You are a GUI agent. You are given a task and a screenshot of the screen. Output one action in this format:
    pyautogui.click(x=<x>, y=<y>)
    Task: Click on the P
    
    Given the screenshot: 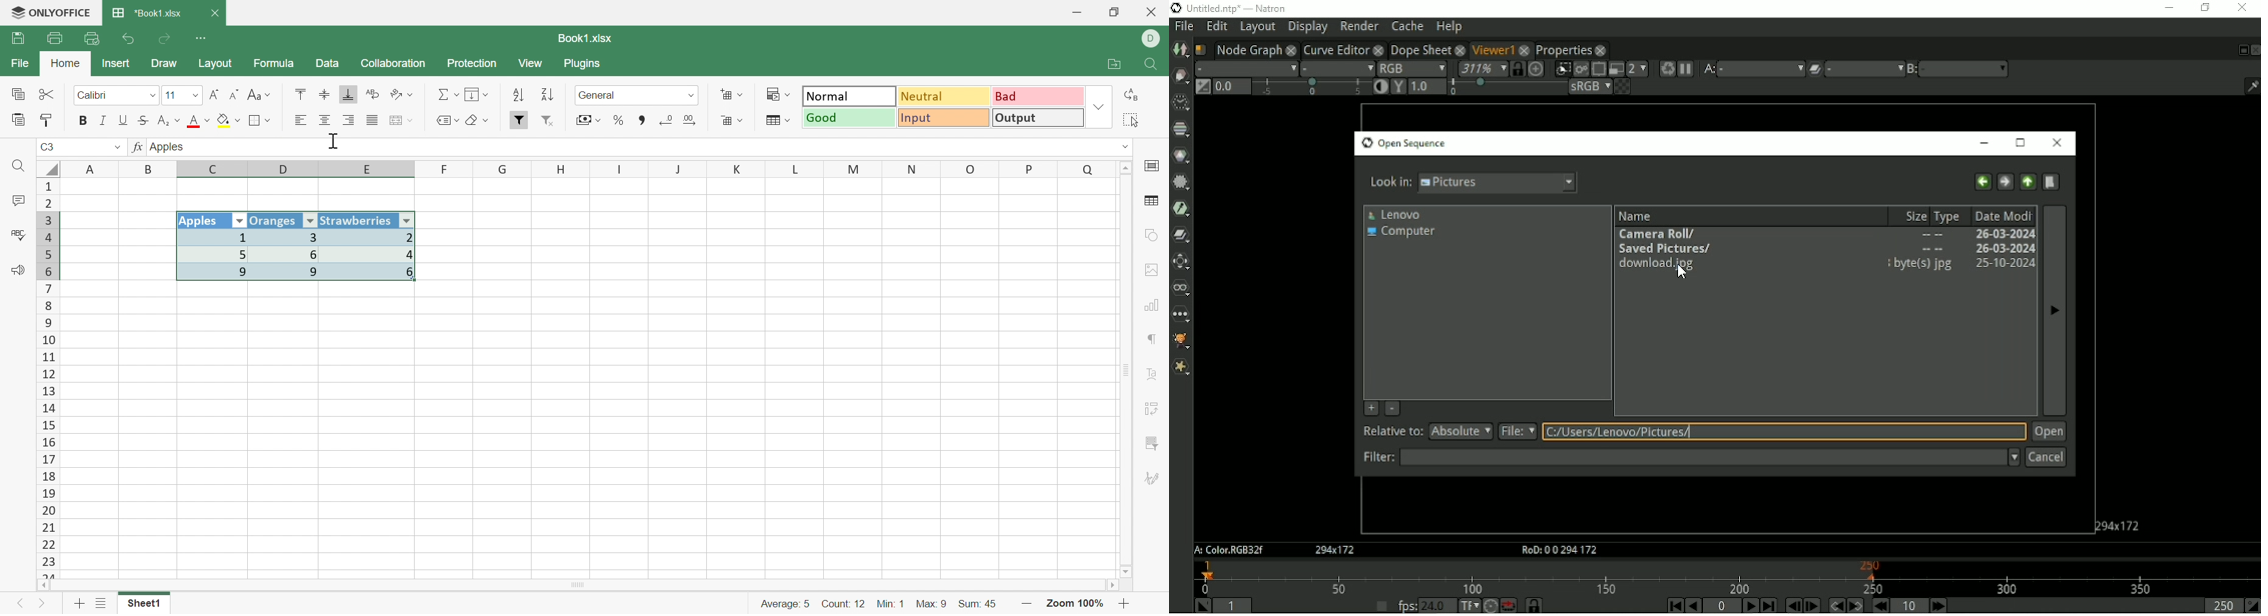 What is the action you would take?
    pyautogui.click(x=1031, y=168)
    